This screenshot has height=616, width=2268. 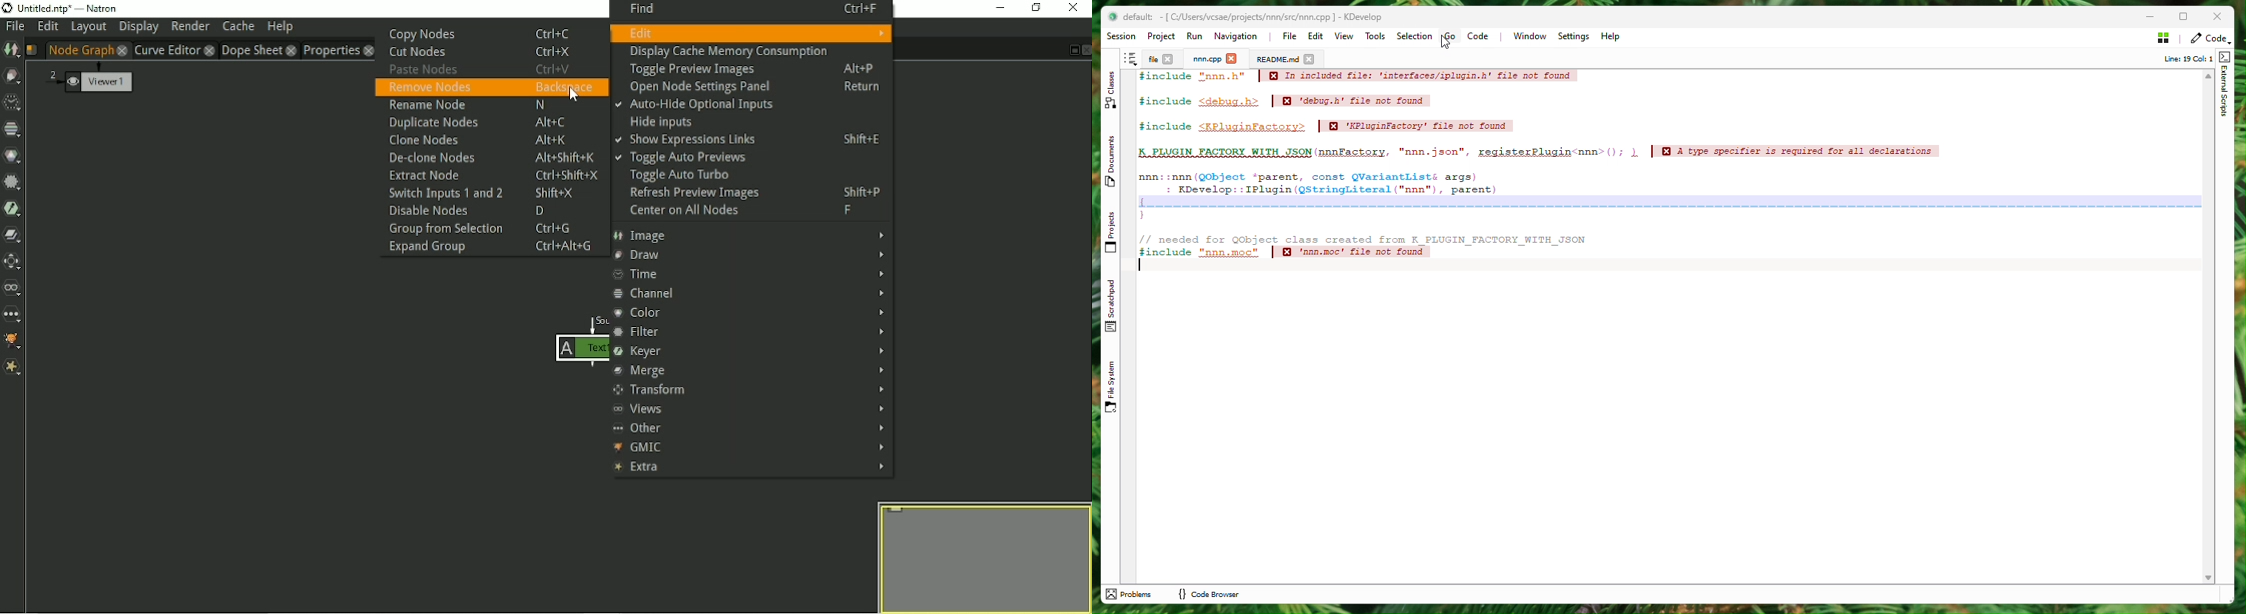 I want to click on Project, so click(x=1161, y=36).